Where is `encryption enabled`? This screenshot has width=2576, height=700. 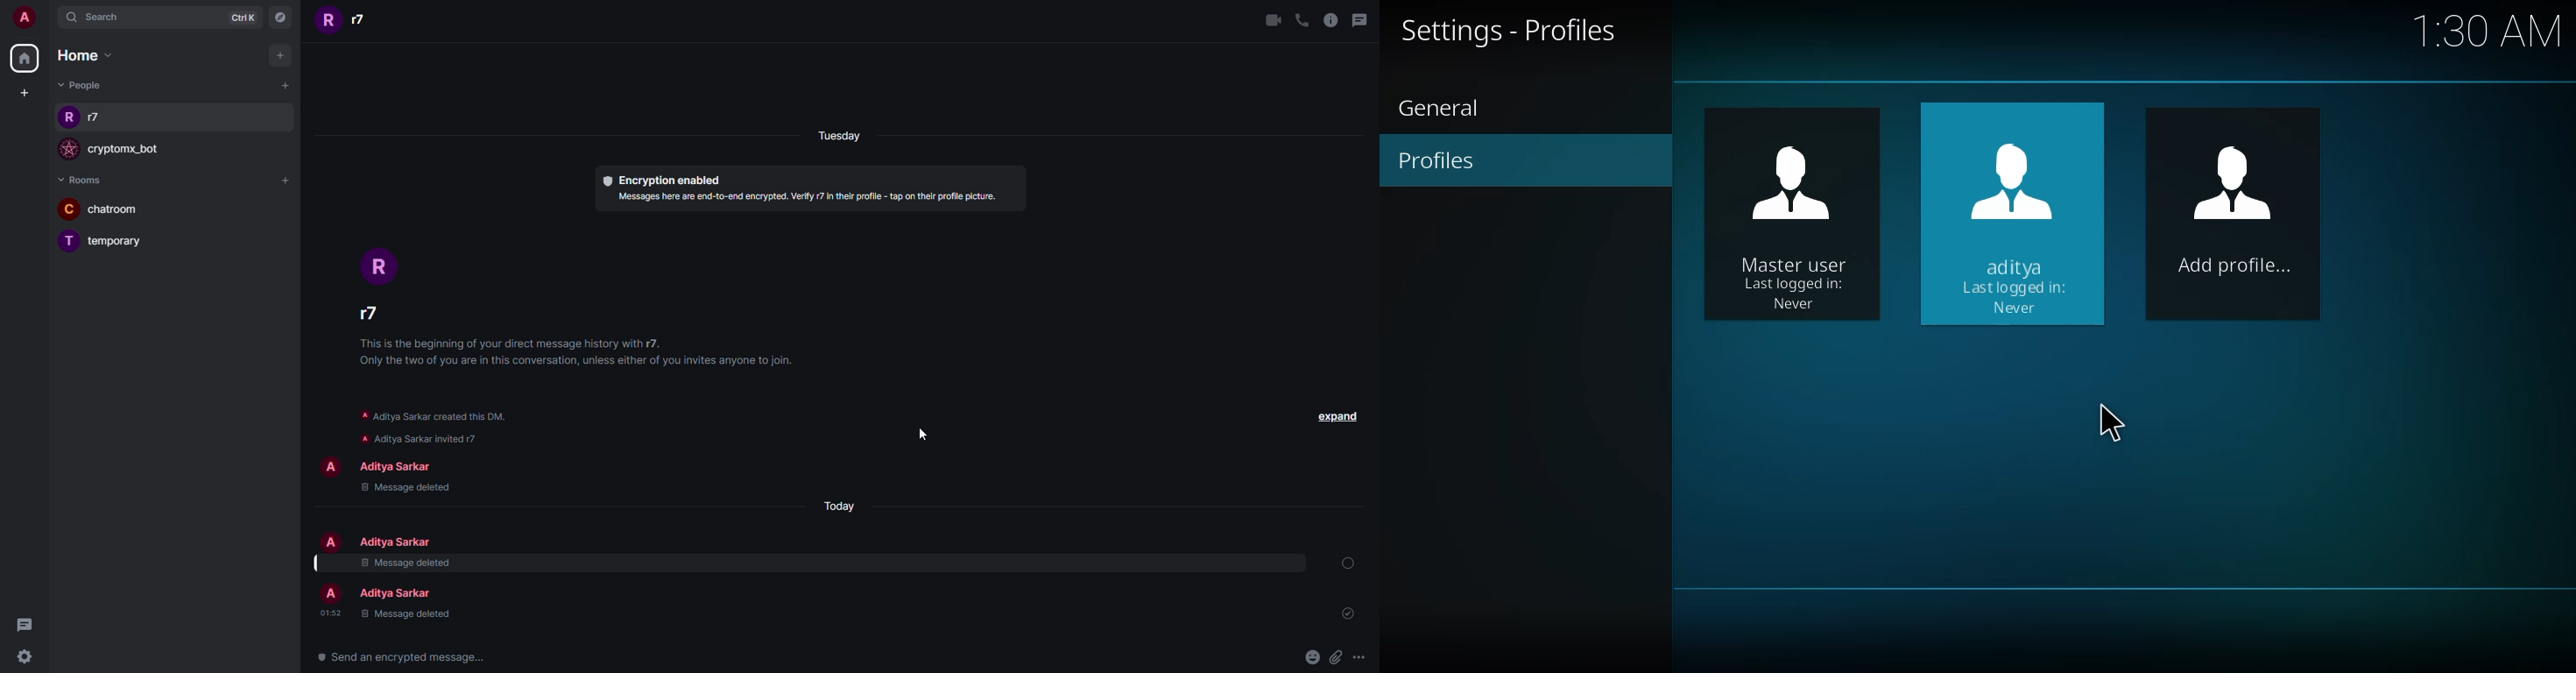
encryption enabled is located at coordinates (660, 179).